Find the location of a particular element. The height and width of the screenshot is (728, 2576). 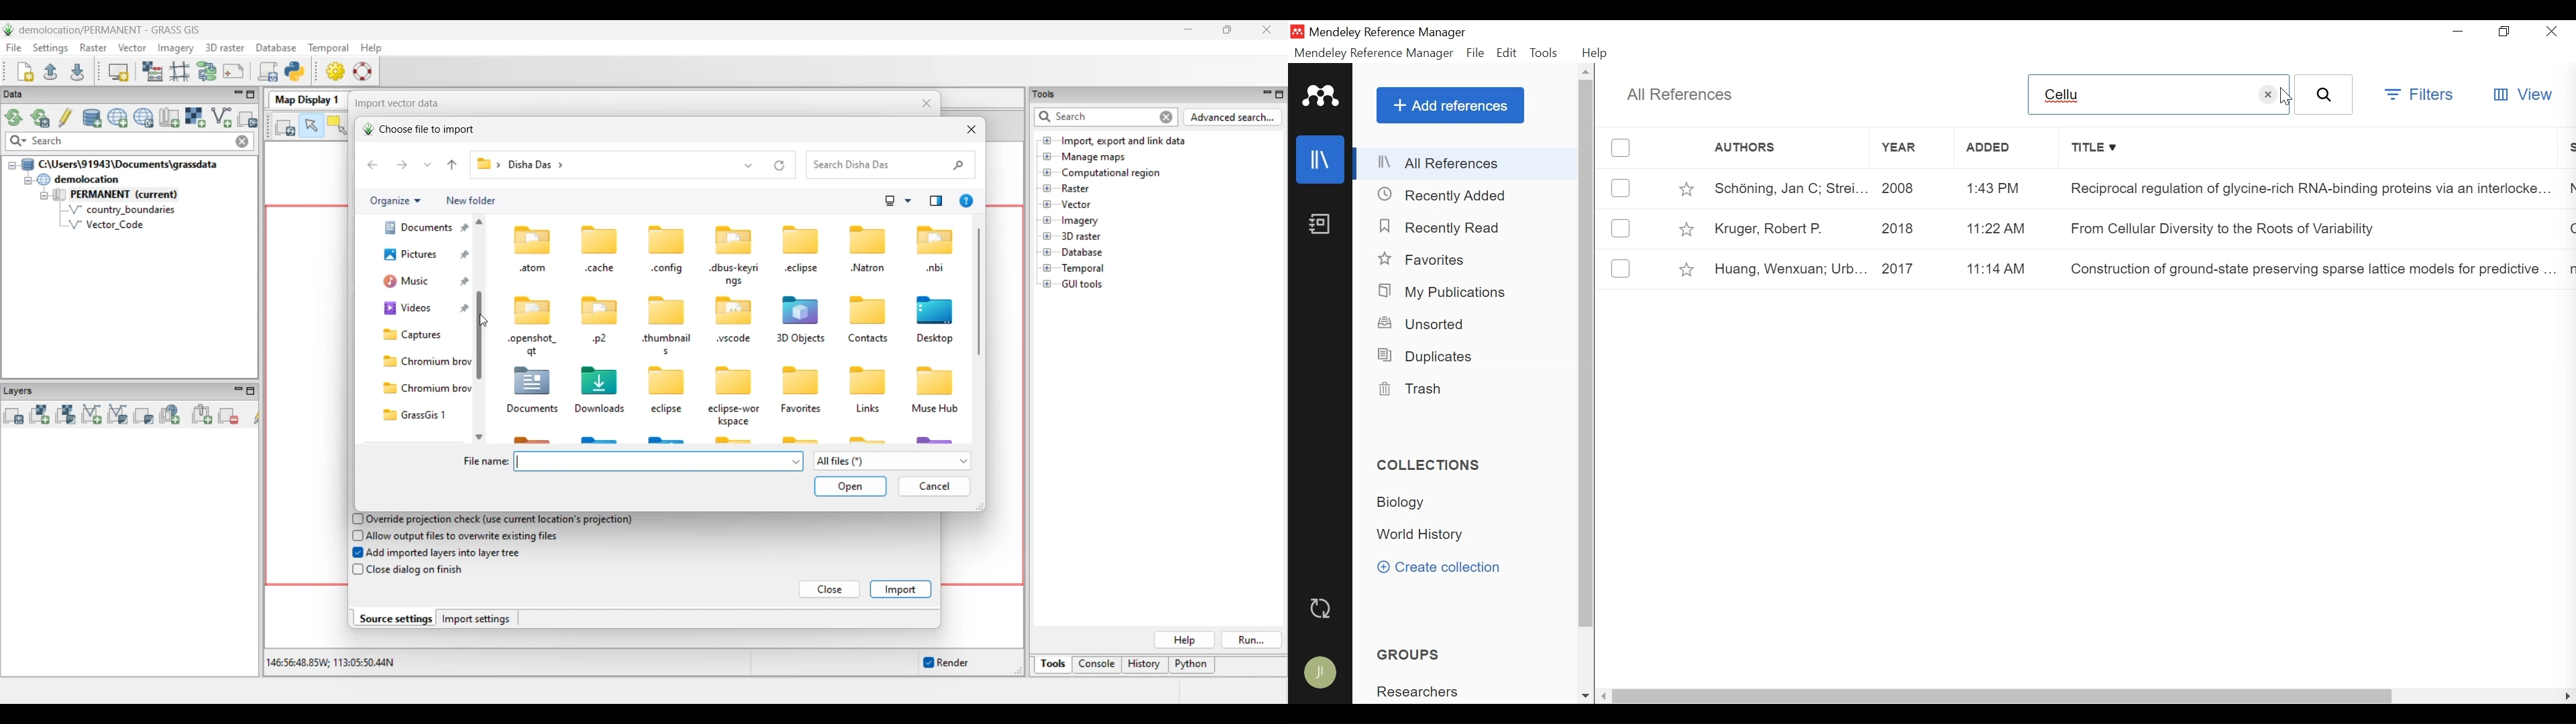

Recently Read is located at coordinates (1440, 227).